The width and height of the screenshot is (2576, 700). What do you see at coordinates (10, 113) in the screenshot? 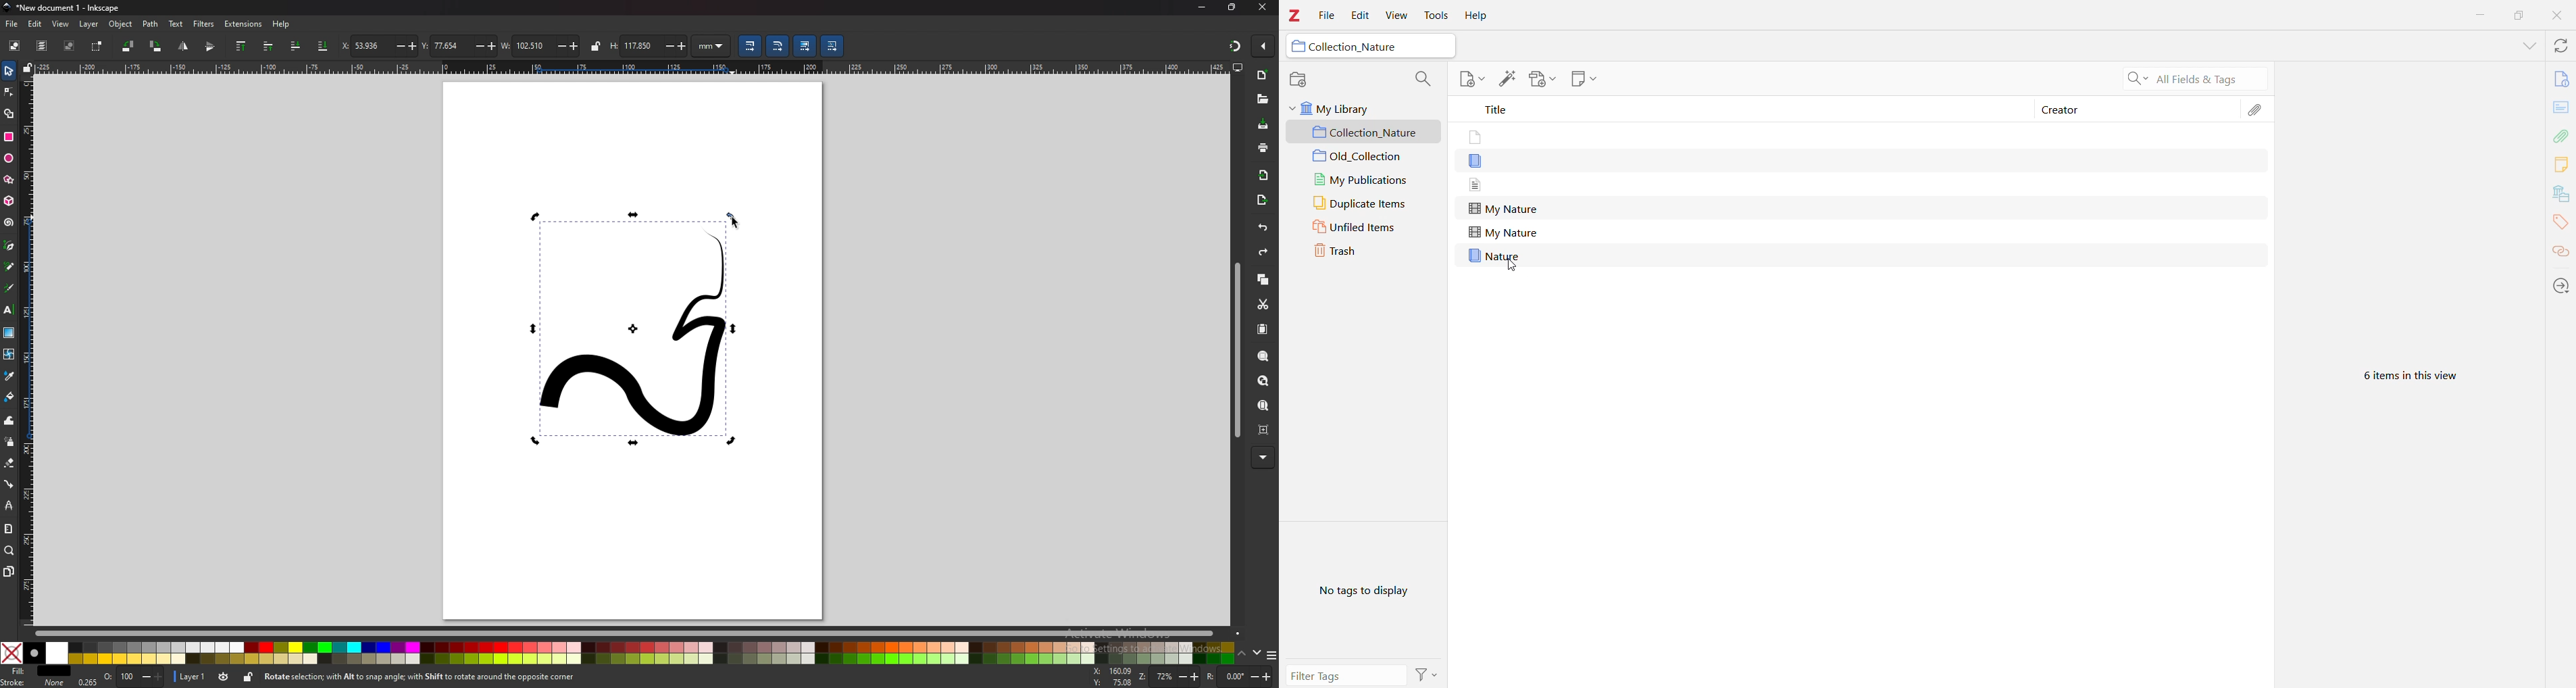
I see `shape builder` at bounding box center [10, 113].